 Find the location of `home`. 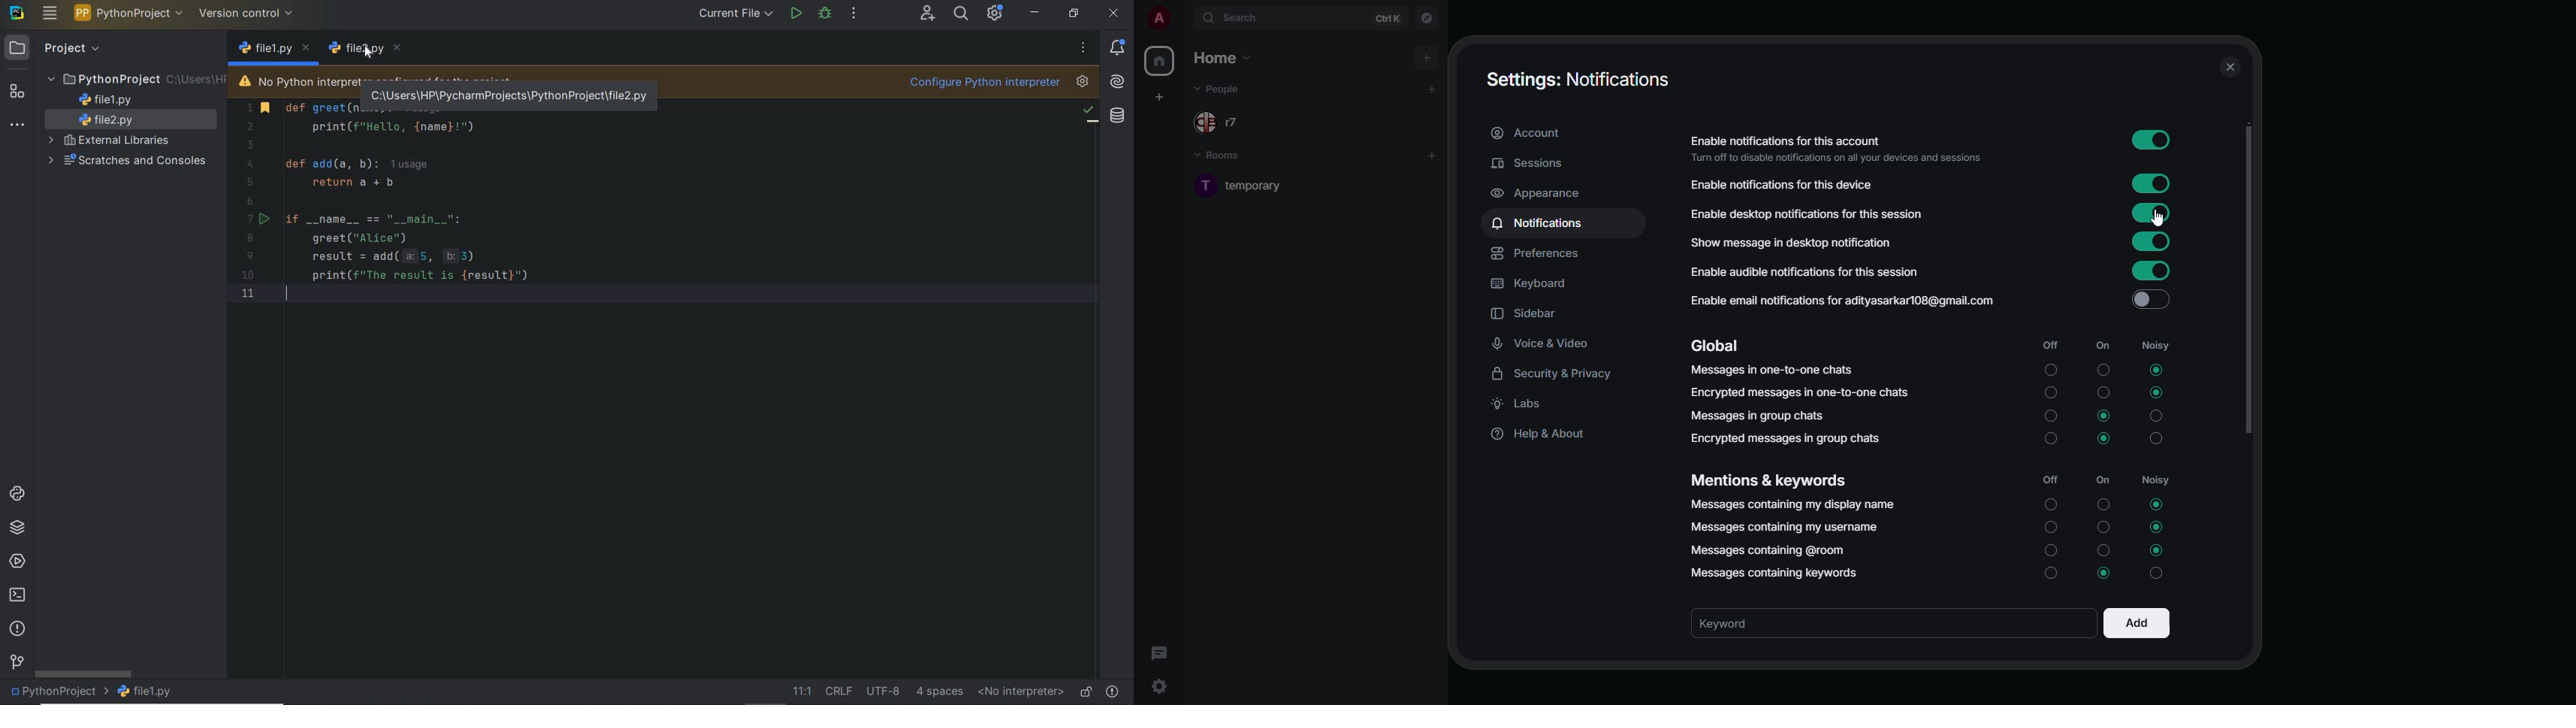

home is located at coordinates (1162, 60).